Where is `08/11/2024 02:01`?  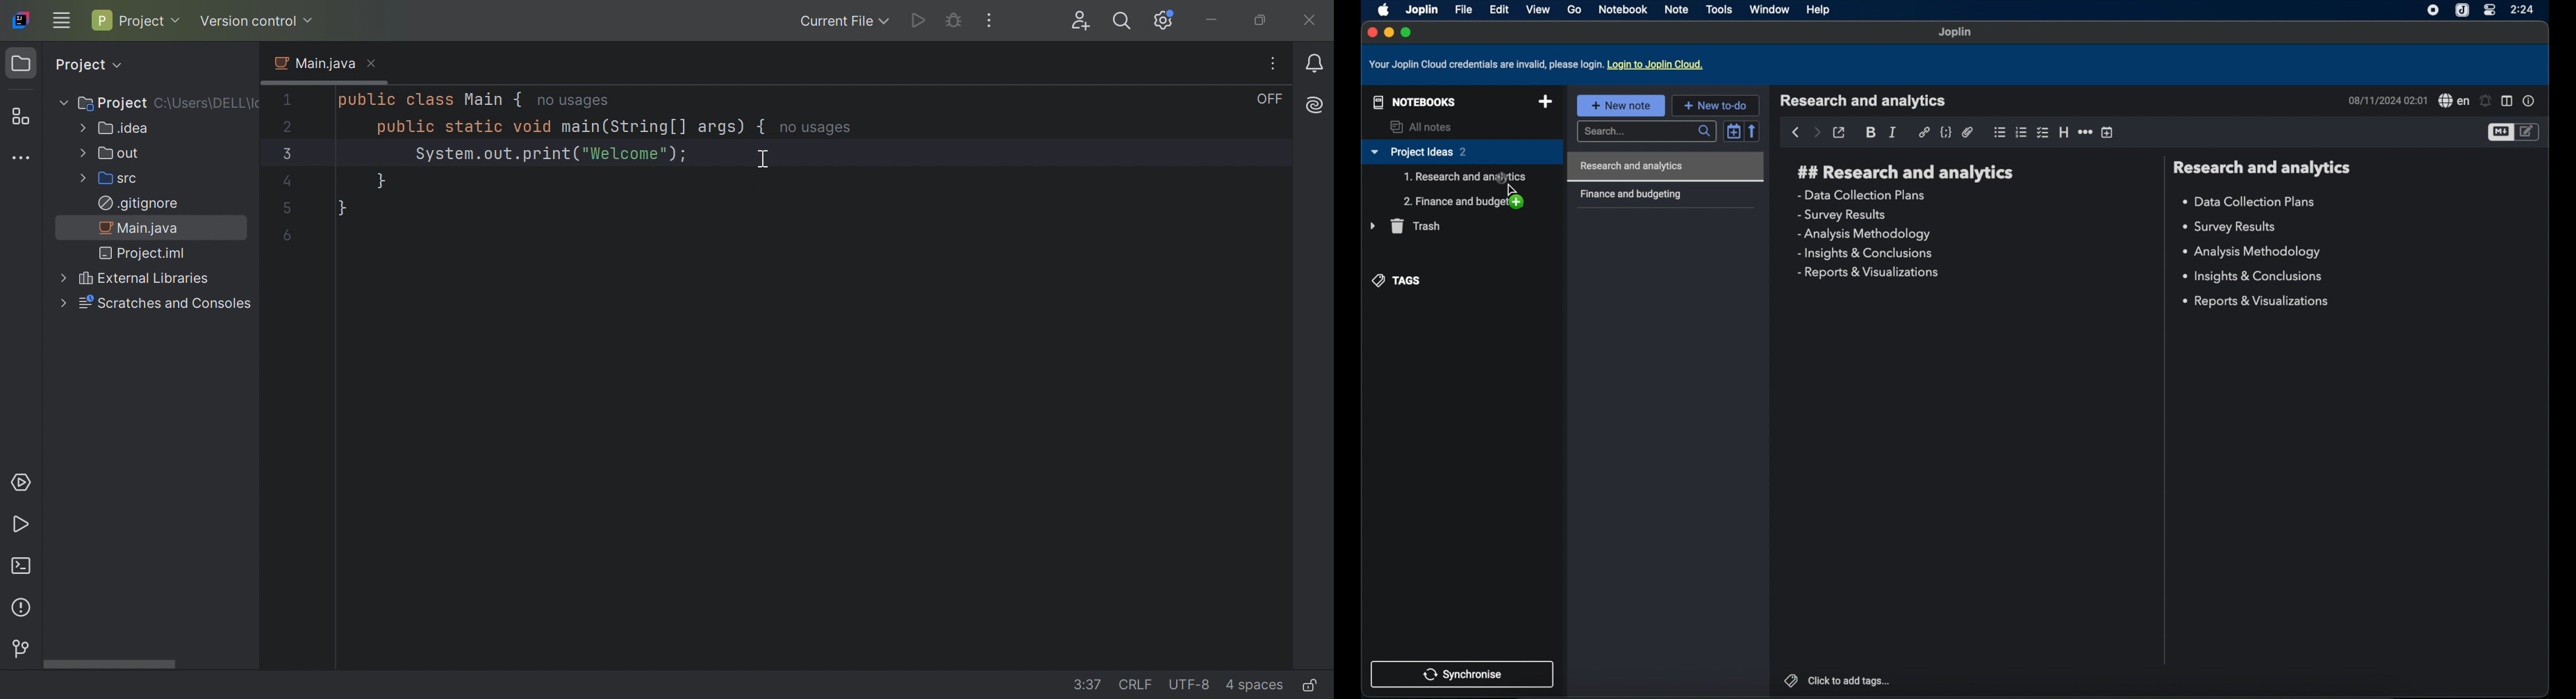
08/11/2024 02:01 is located at coordinates (2387, 100).